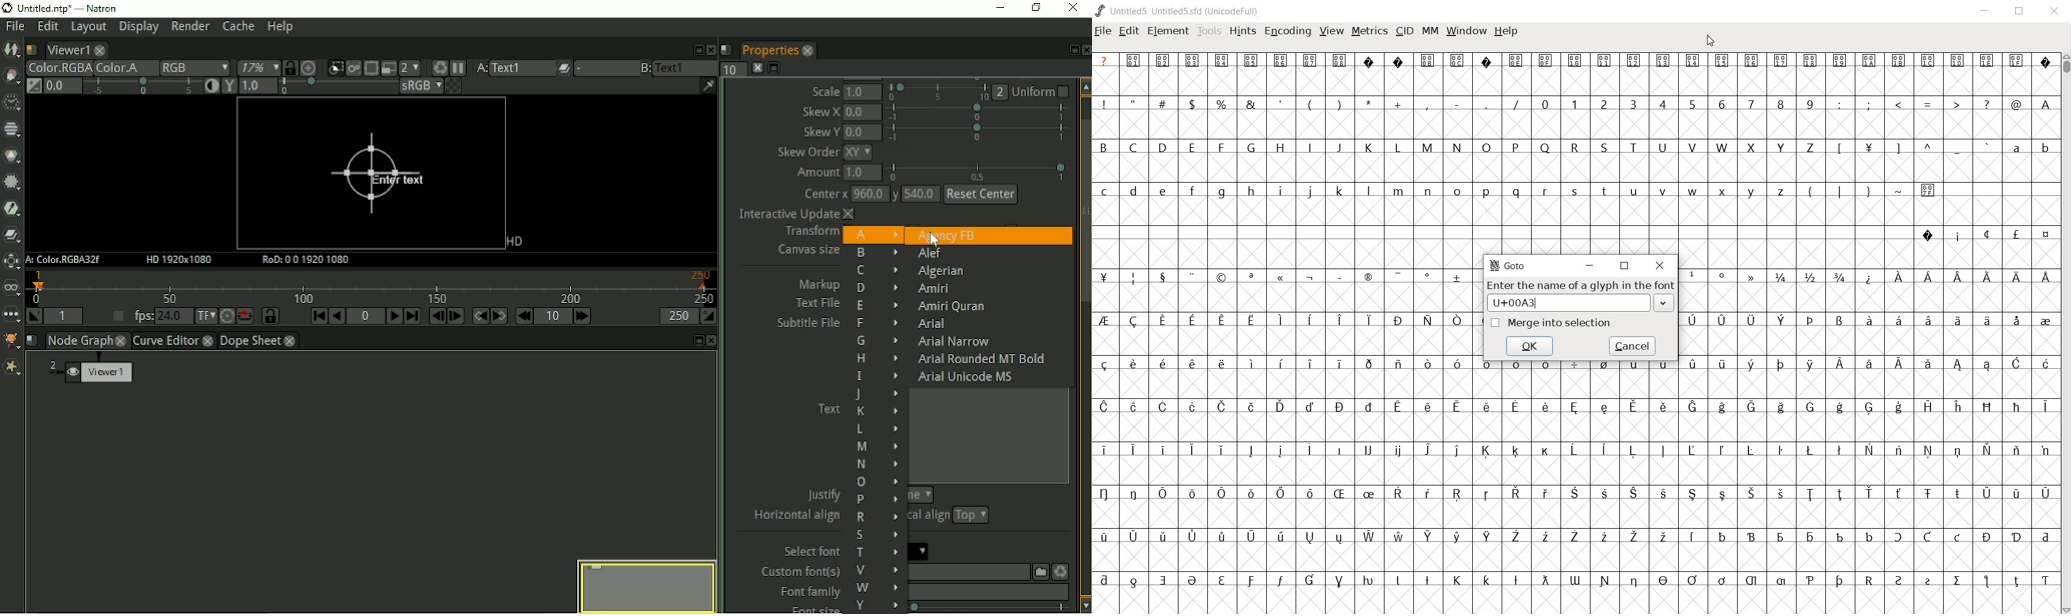 This screenshot has width=2072, height=616. I want to click on y, so click(1752, 191).